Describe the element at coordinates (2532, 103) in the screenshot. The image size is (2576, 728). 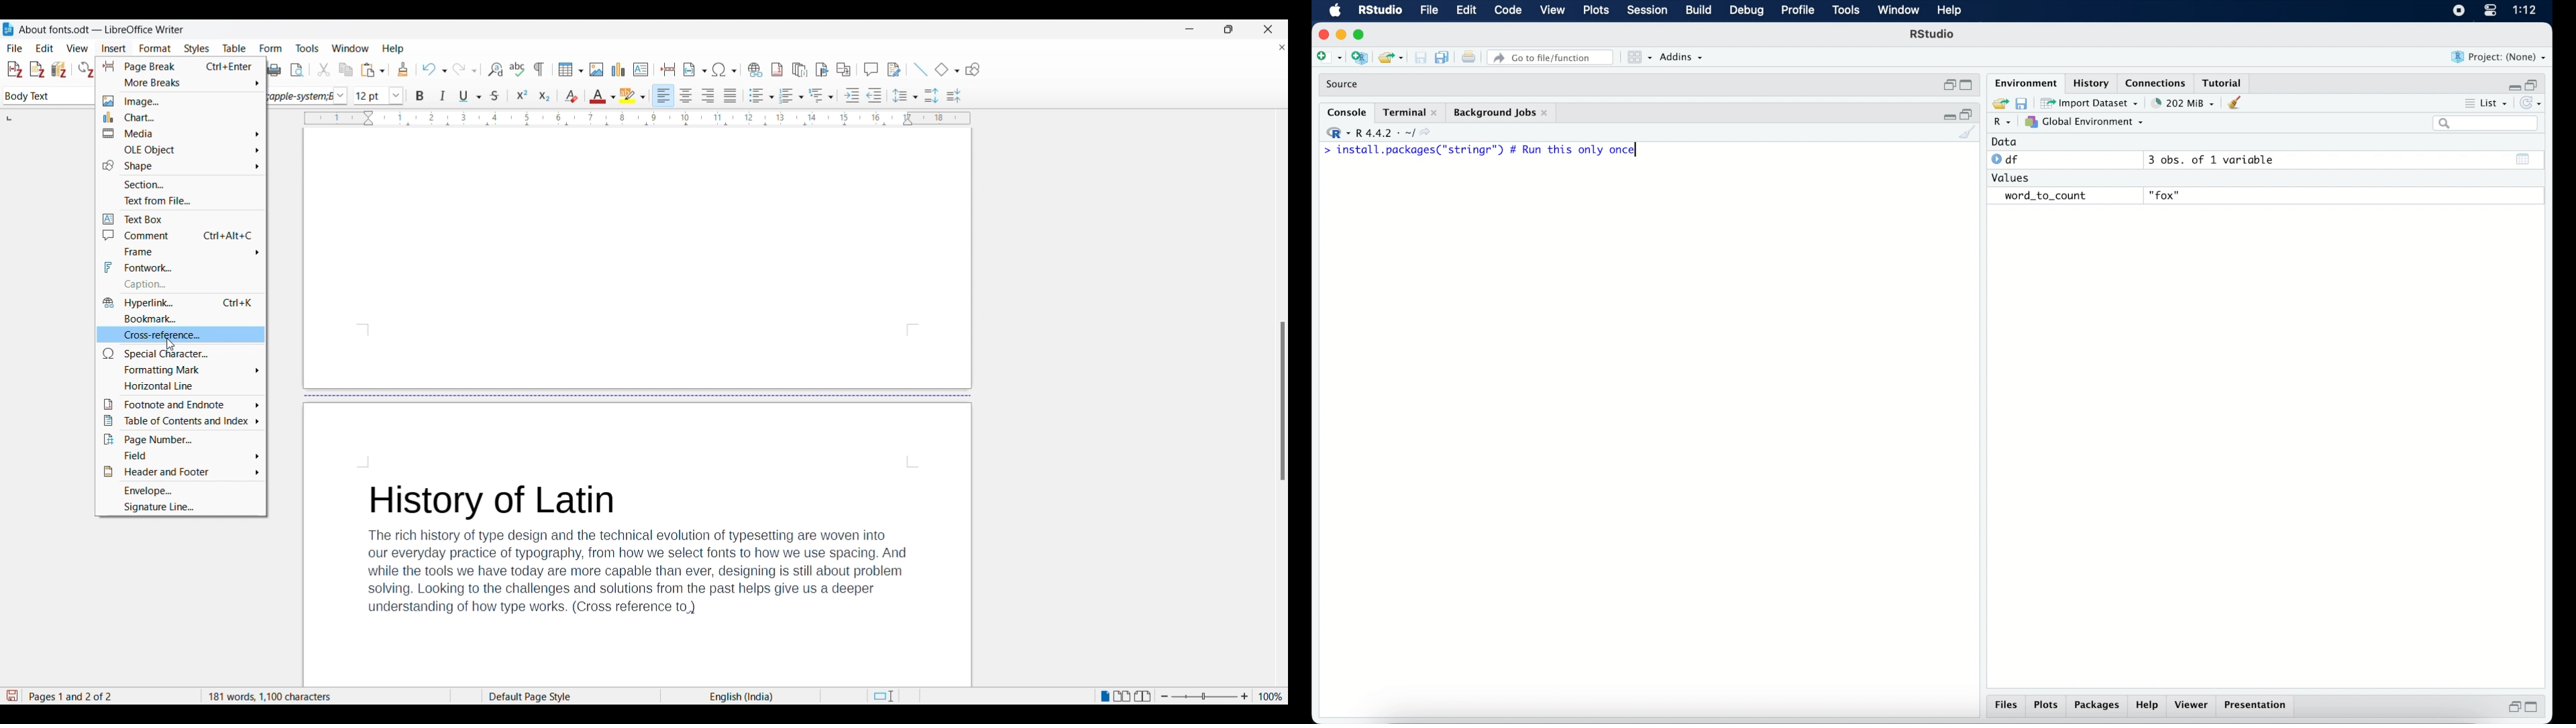
I see `refresh` at that location.